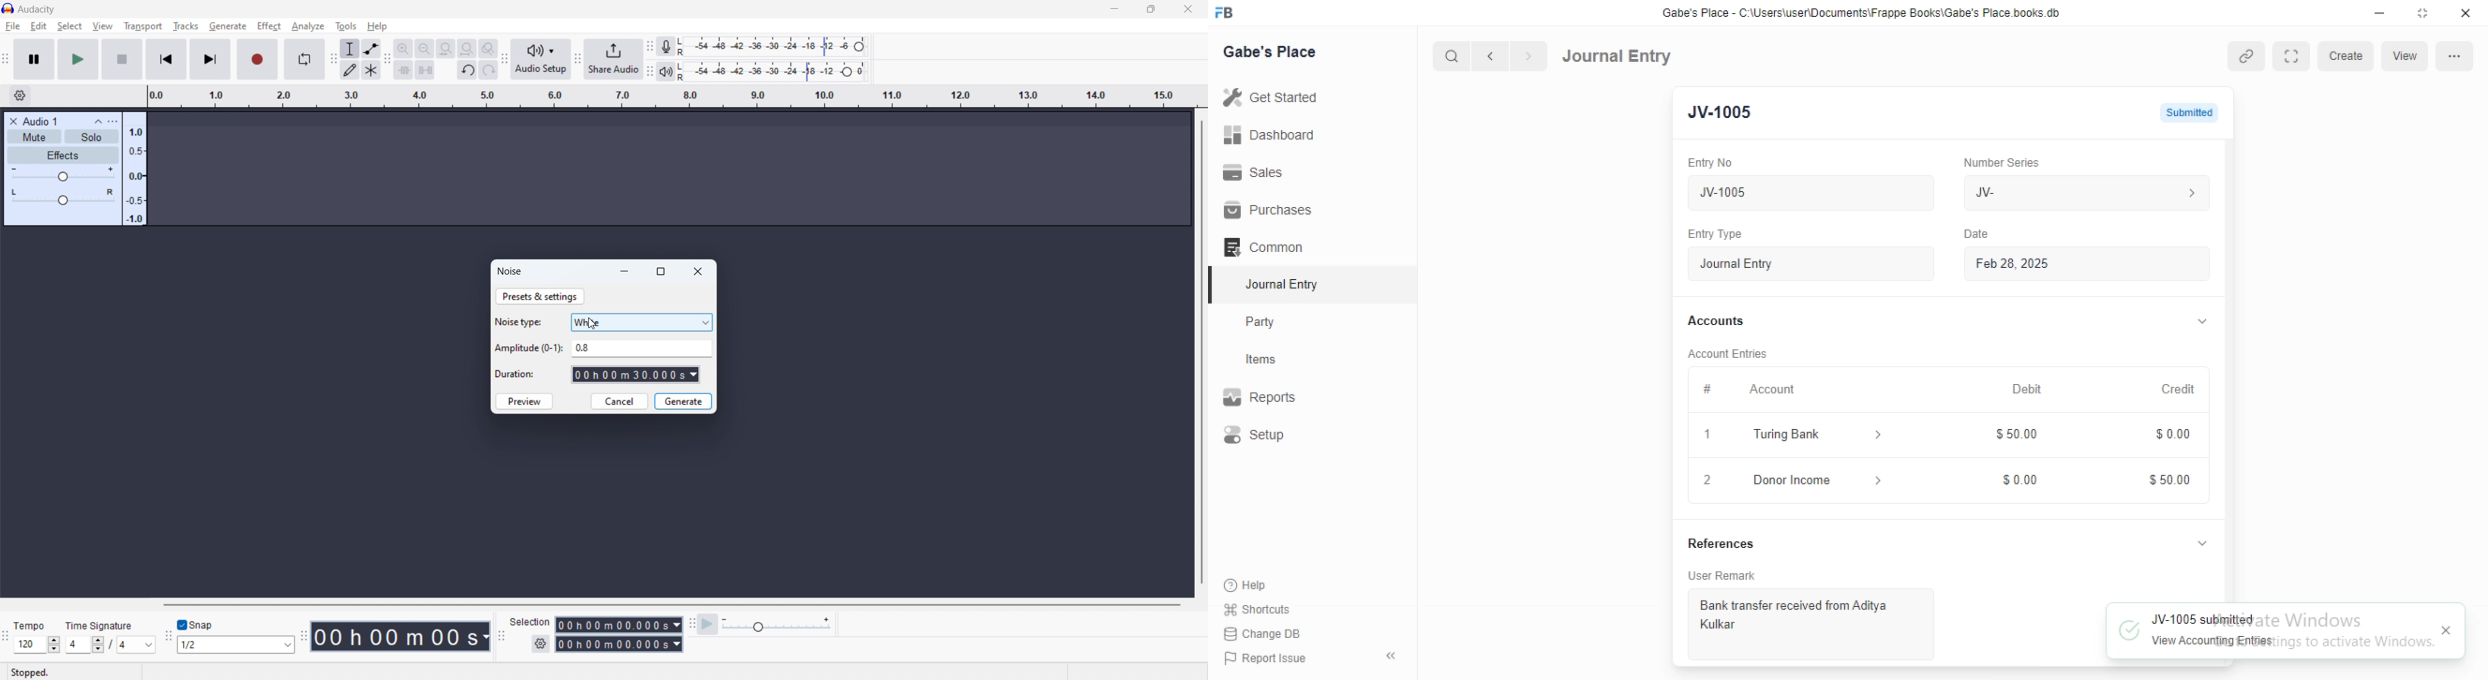 This screenshot has height=700, width=2492. Describe the element at coordinates (637, 374) in the screenshot. I see `set duration` at that location.